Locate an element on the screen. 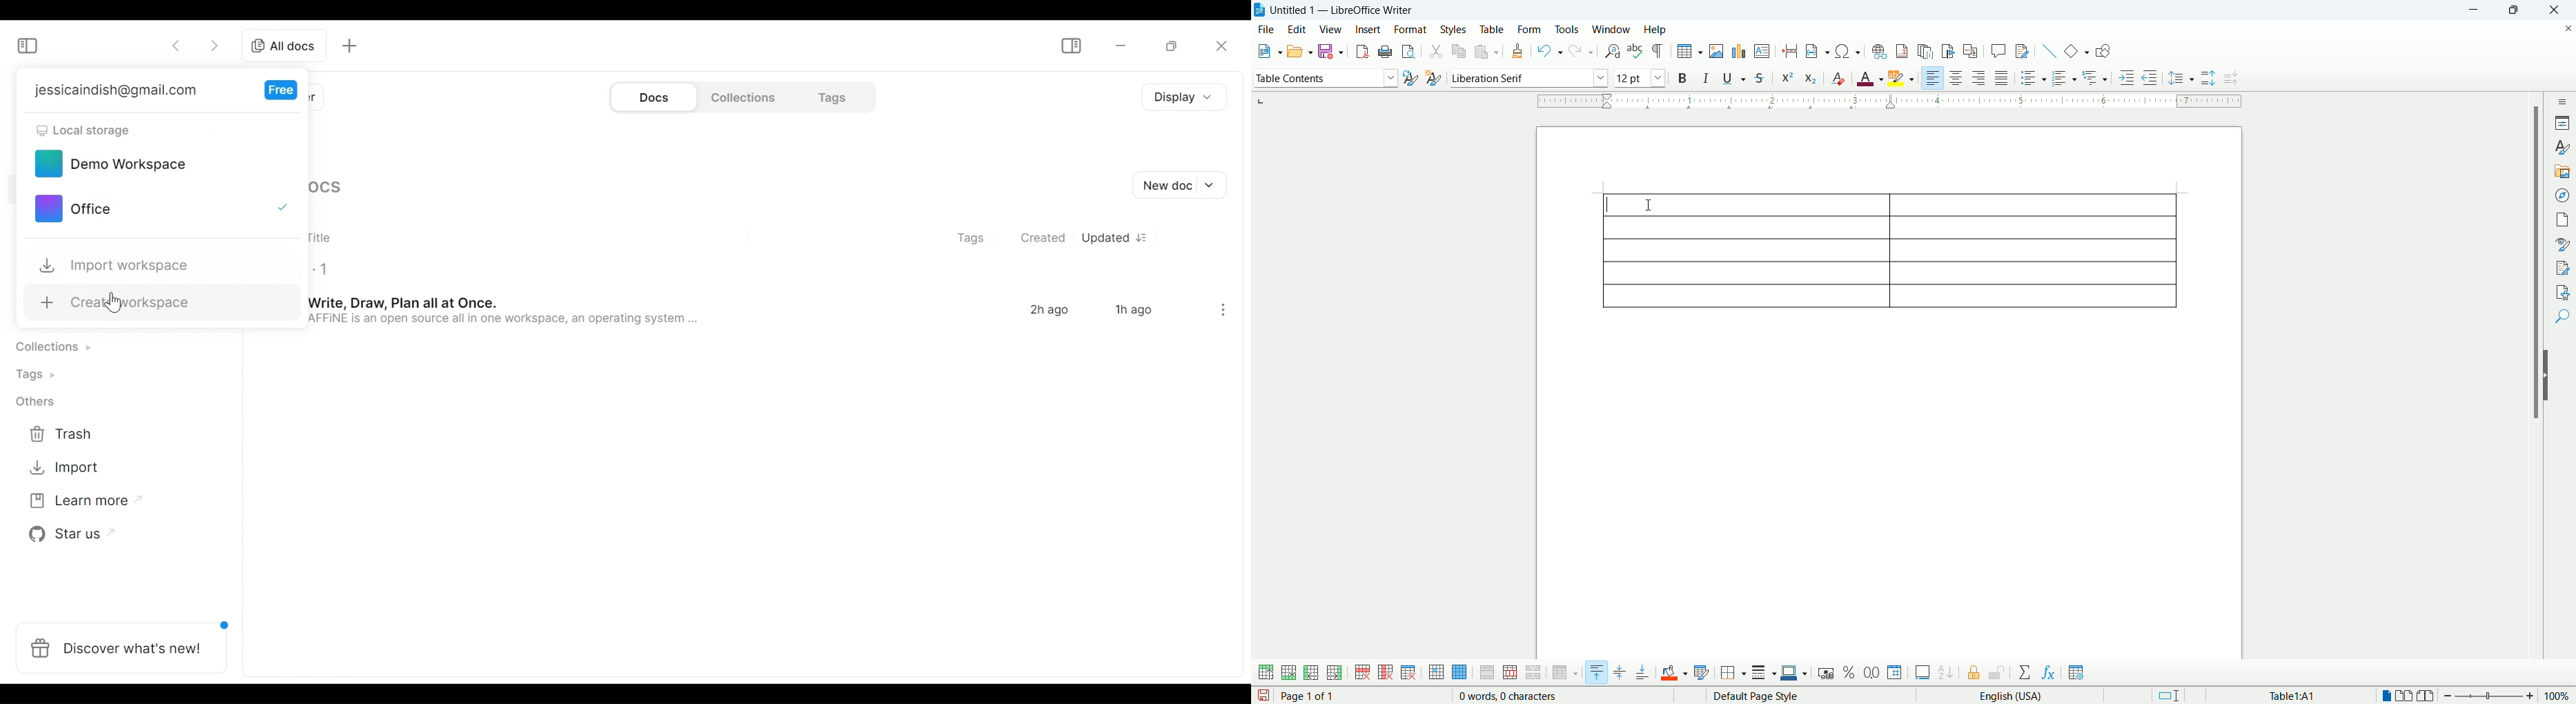  justified is located at coordinates (2002, 77).